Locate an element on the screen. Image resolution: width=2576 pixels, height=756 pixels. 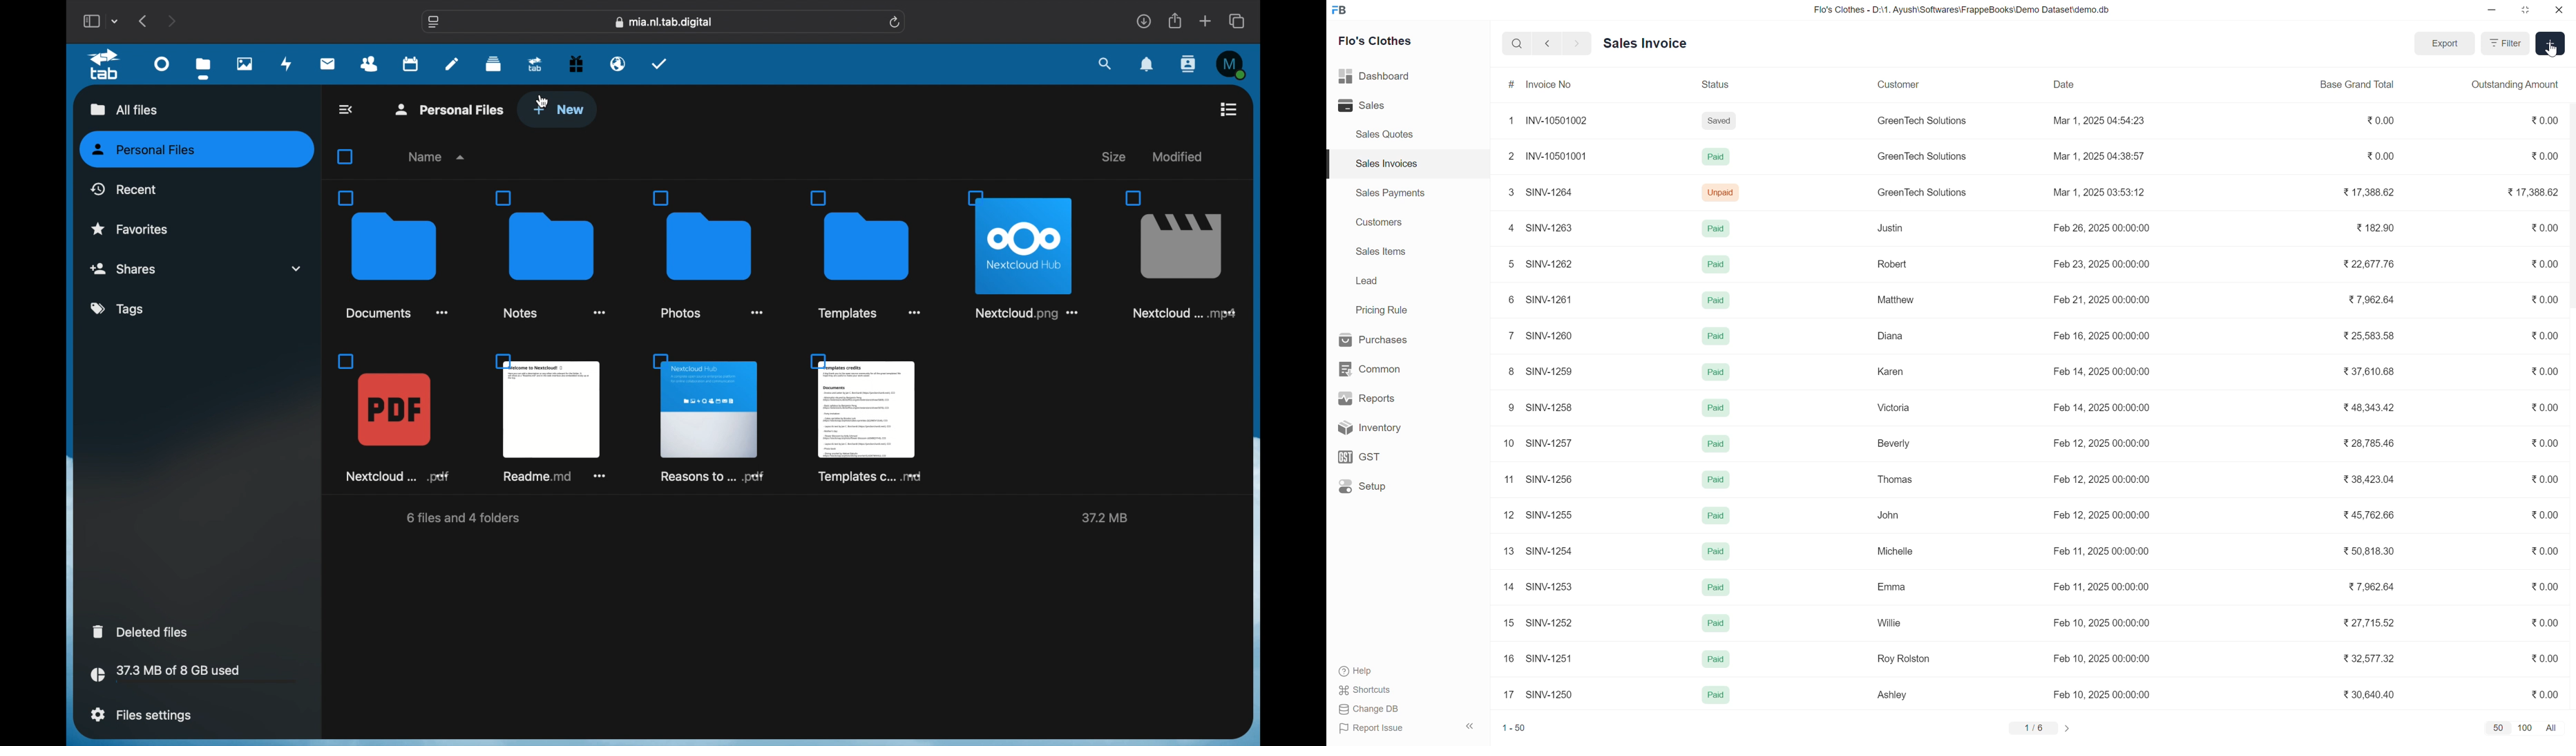
Export  is located at coordinates (2446, 43).